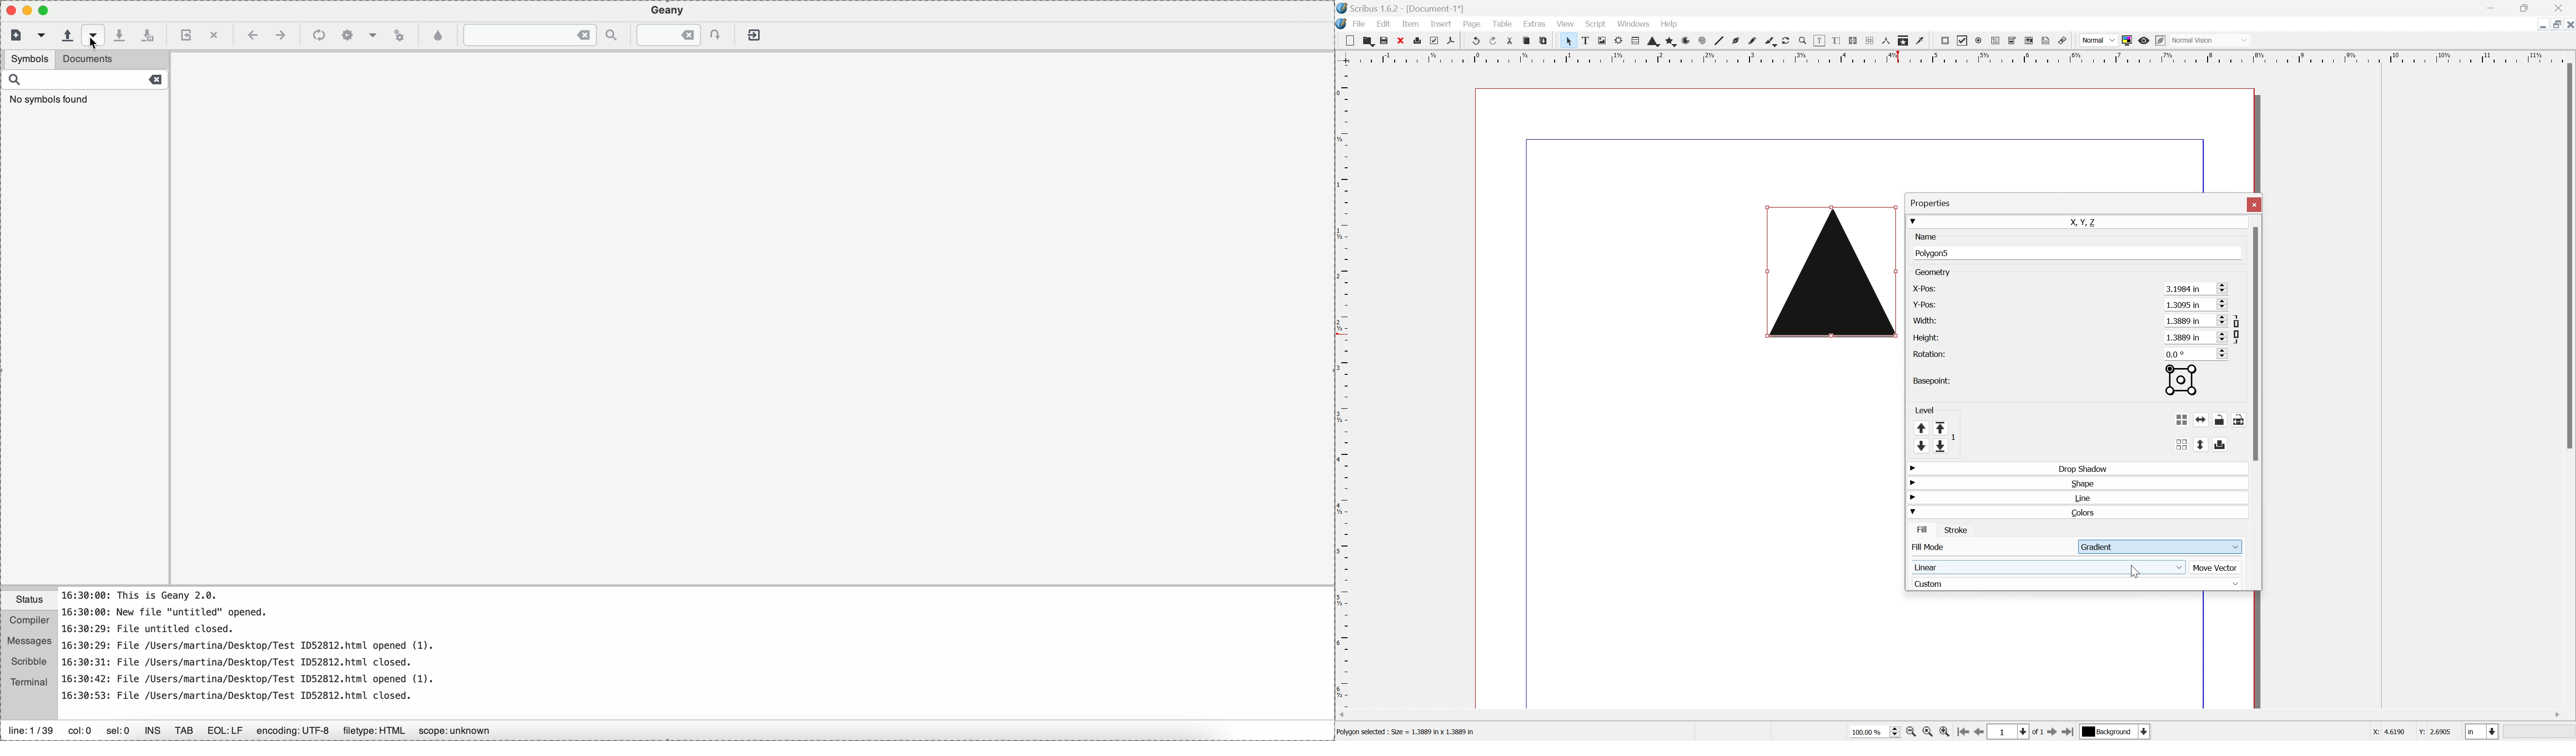 The width and height of the screenshot is (2576, 756). Describe the element at coordinates (1670, 25) in the screenshot. I see `Help` at that location.